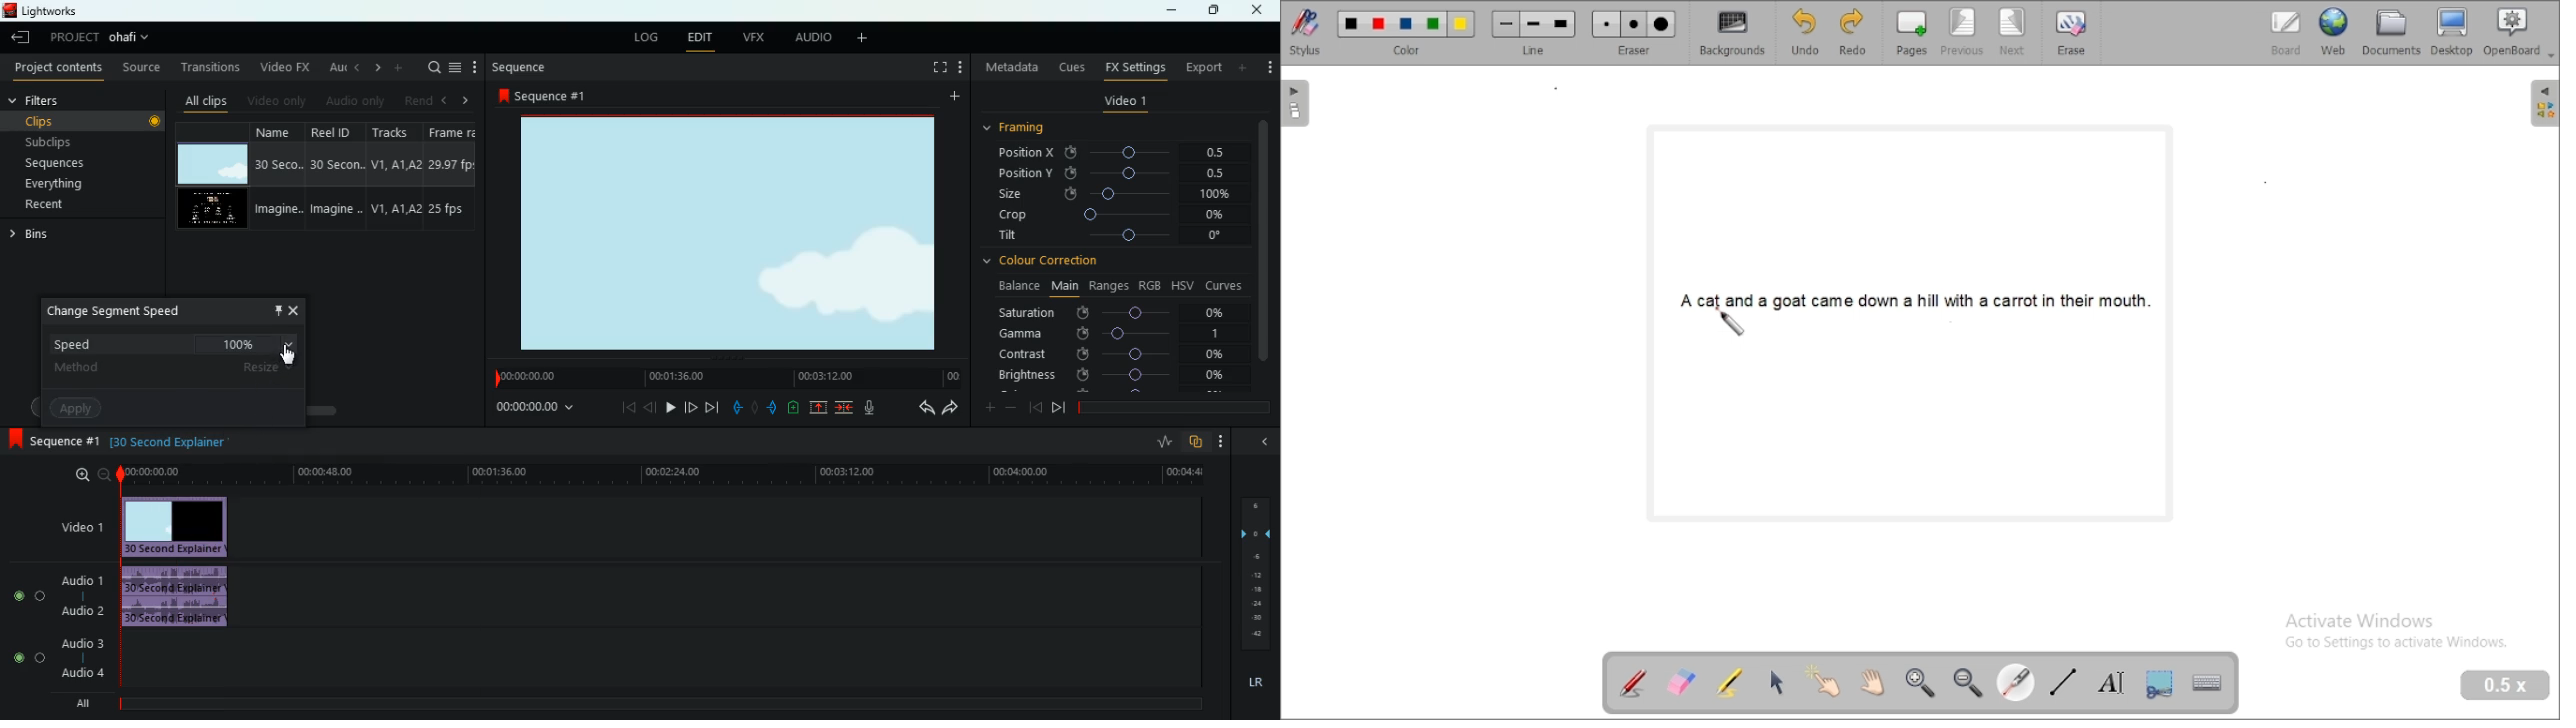  Describe the element at coordinates (181, 525) in the screenshot. I see `video` at that location.